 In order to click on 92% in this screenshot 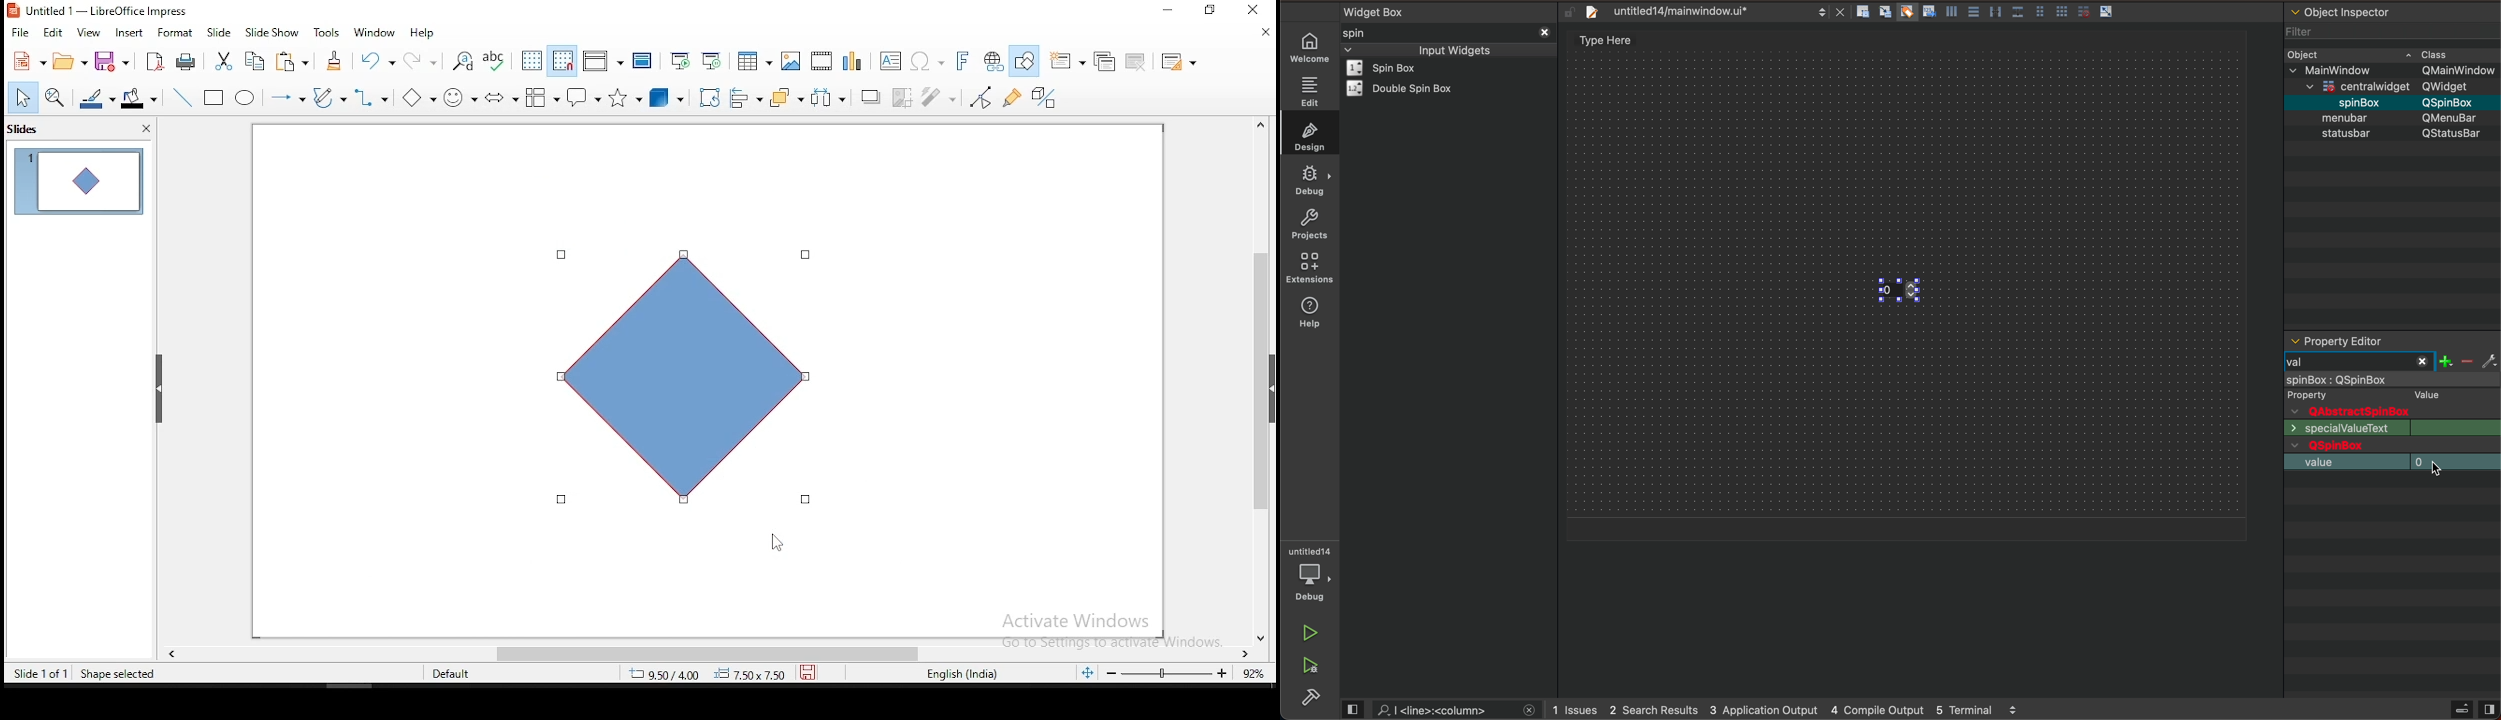, I will do `click(1258, 673)`.